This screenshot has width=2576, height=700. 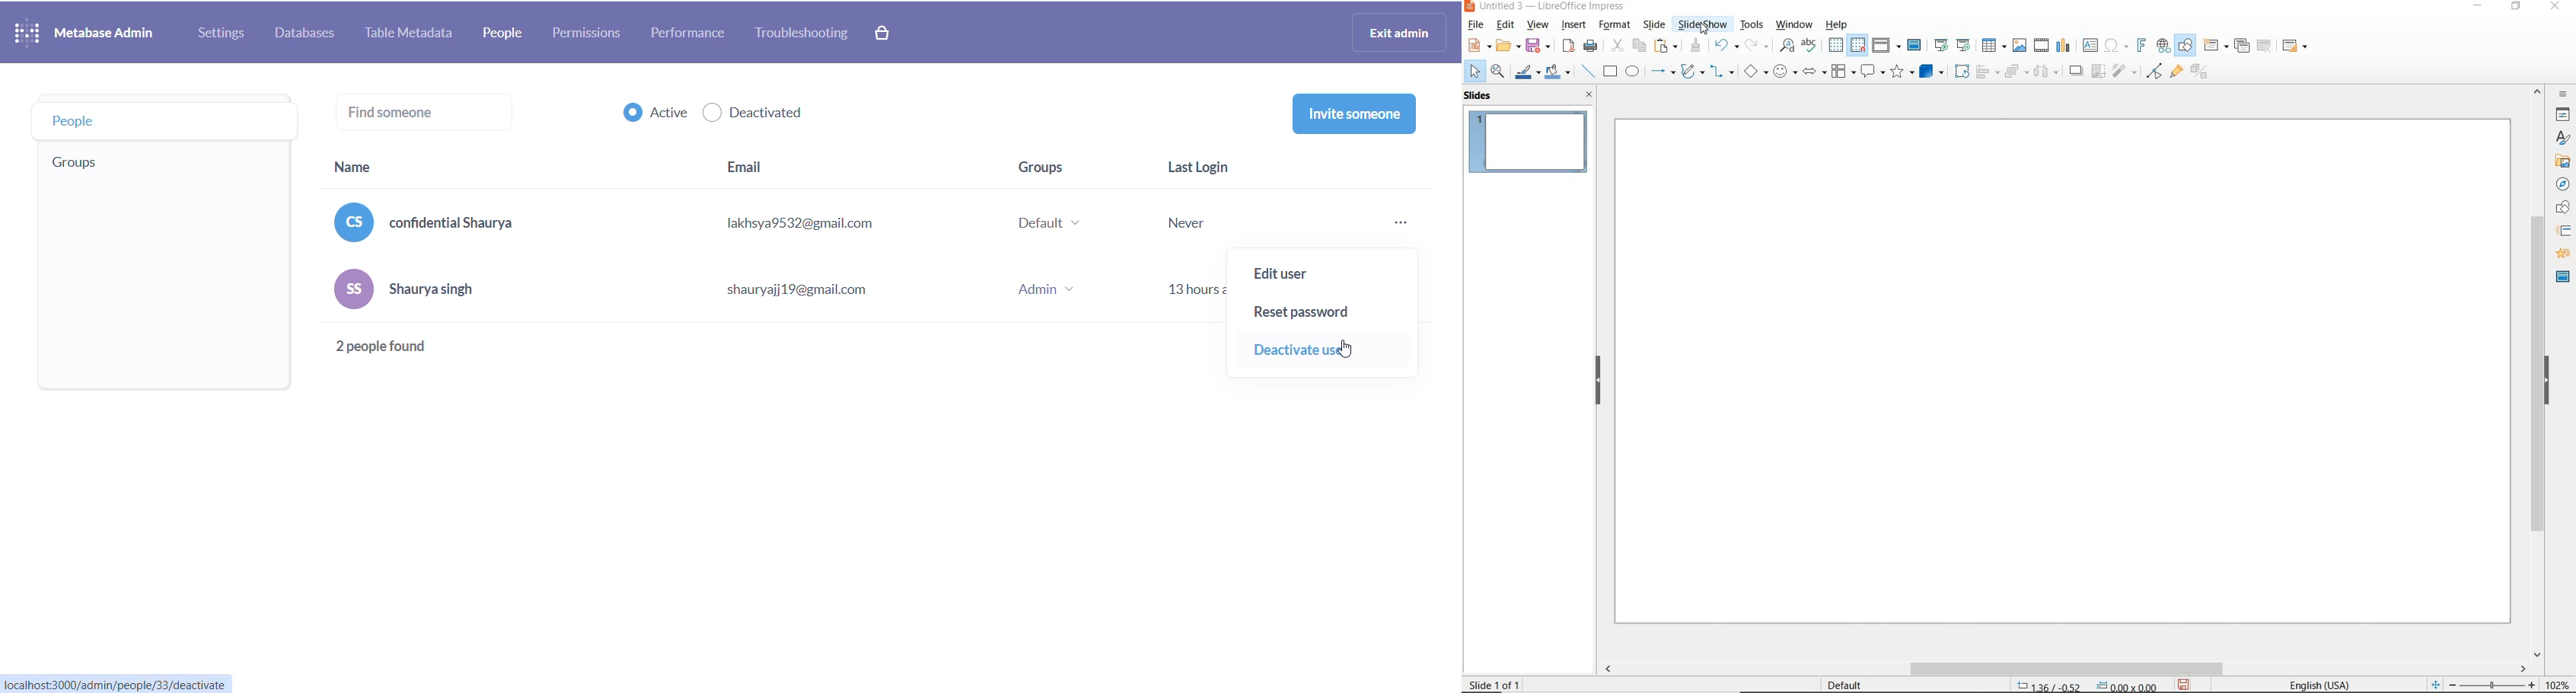 What do you see at coordinates (1887, 45) in the screenshot?
I see `DISPLAY VIEWS` at bounding box center [1887, 45].